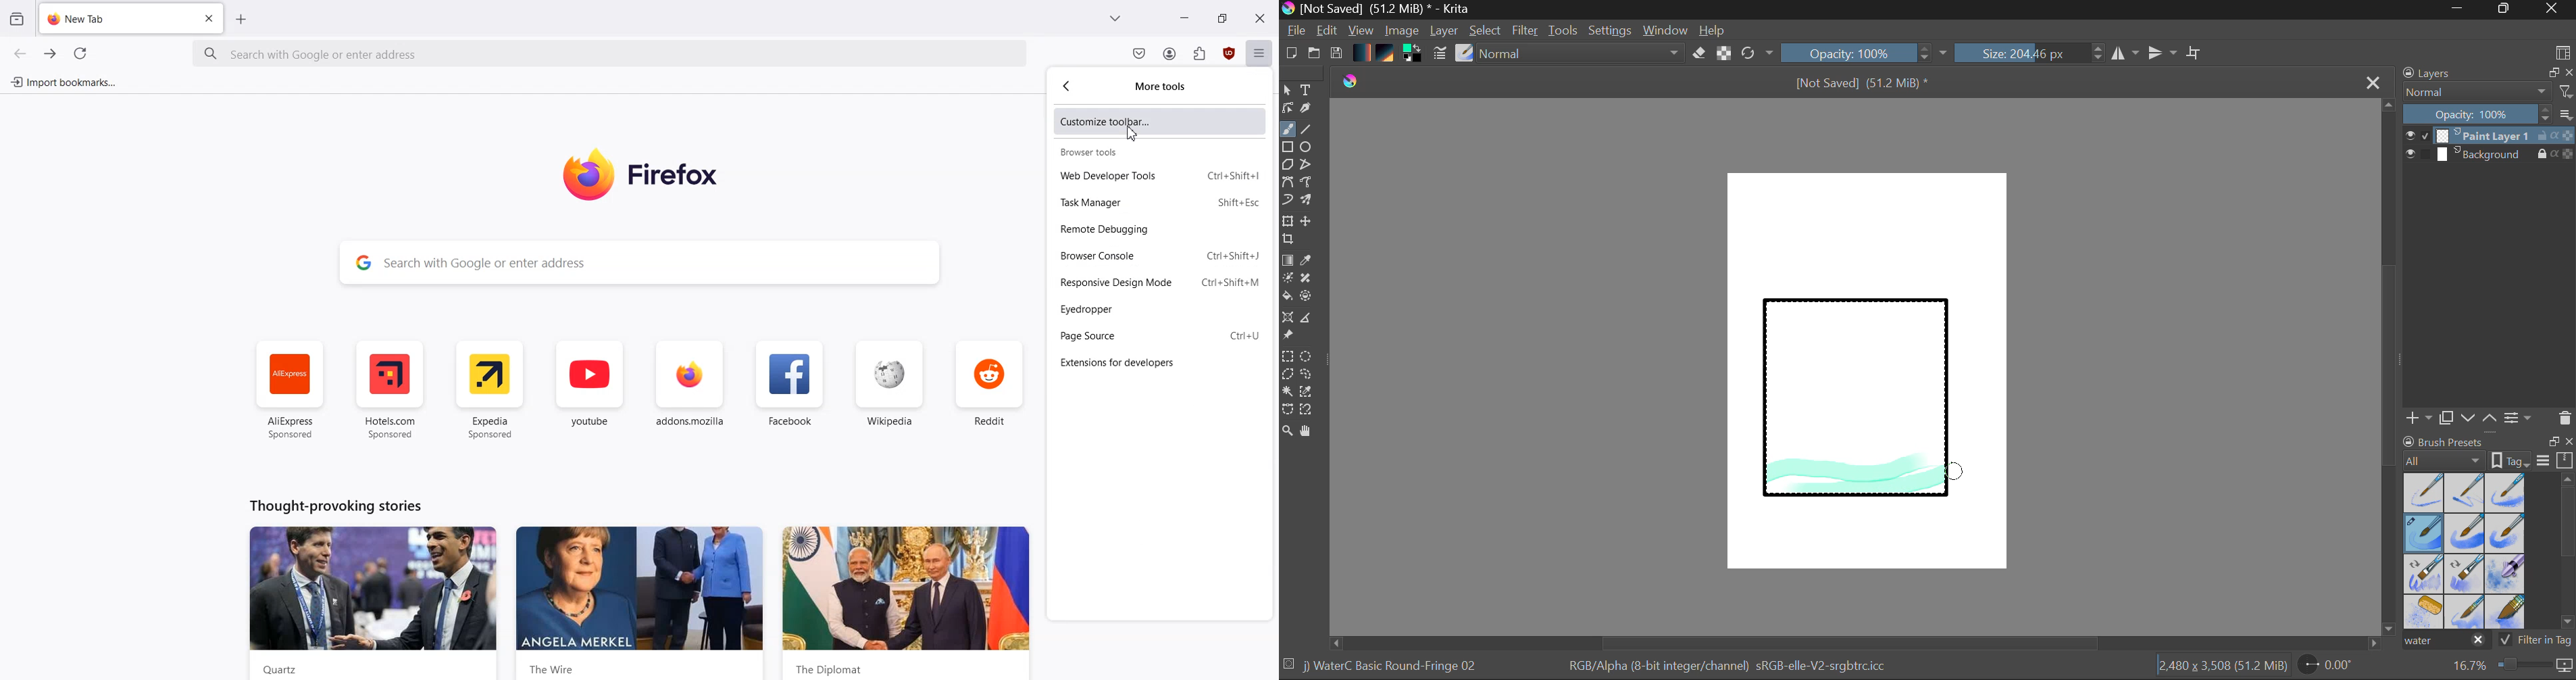 The height and width of the screenshot is (700, 2576). I want to click on Layer, so click(1446, 30).